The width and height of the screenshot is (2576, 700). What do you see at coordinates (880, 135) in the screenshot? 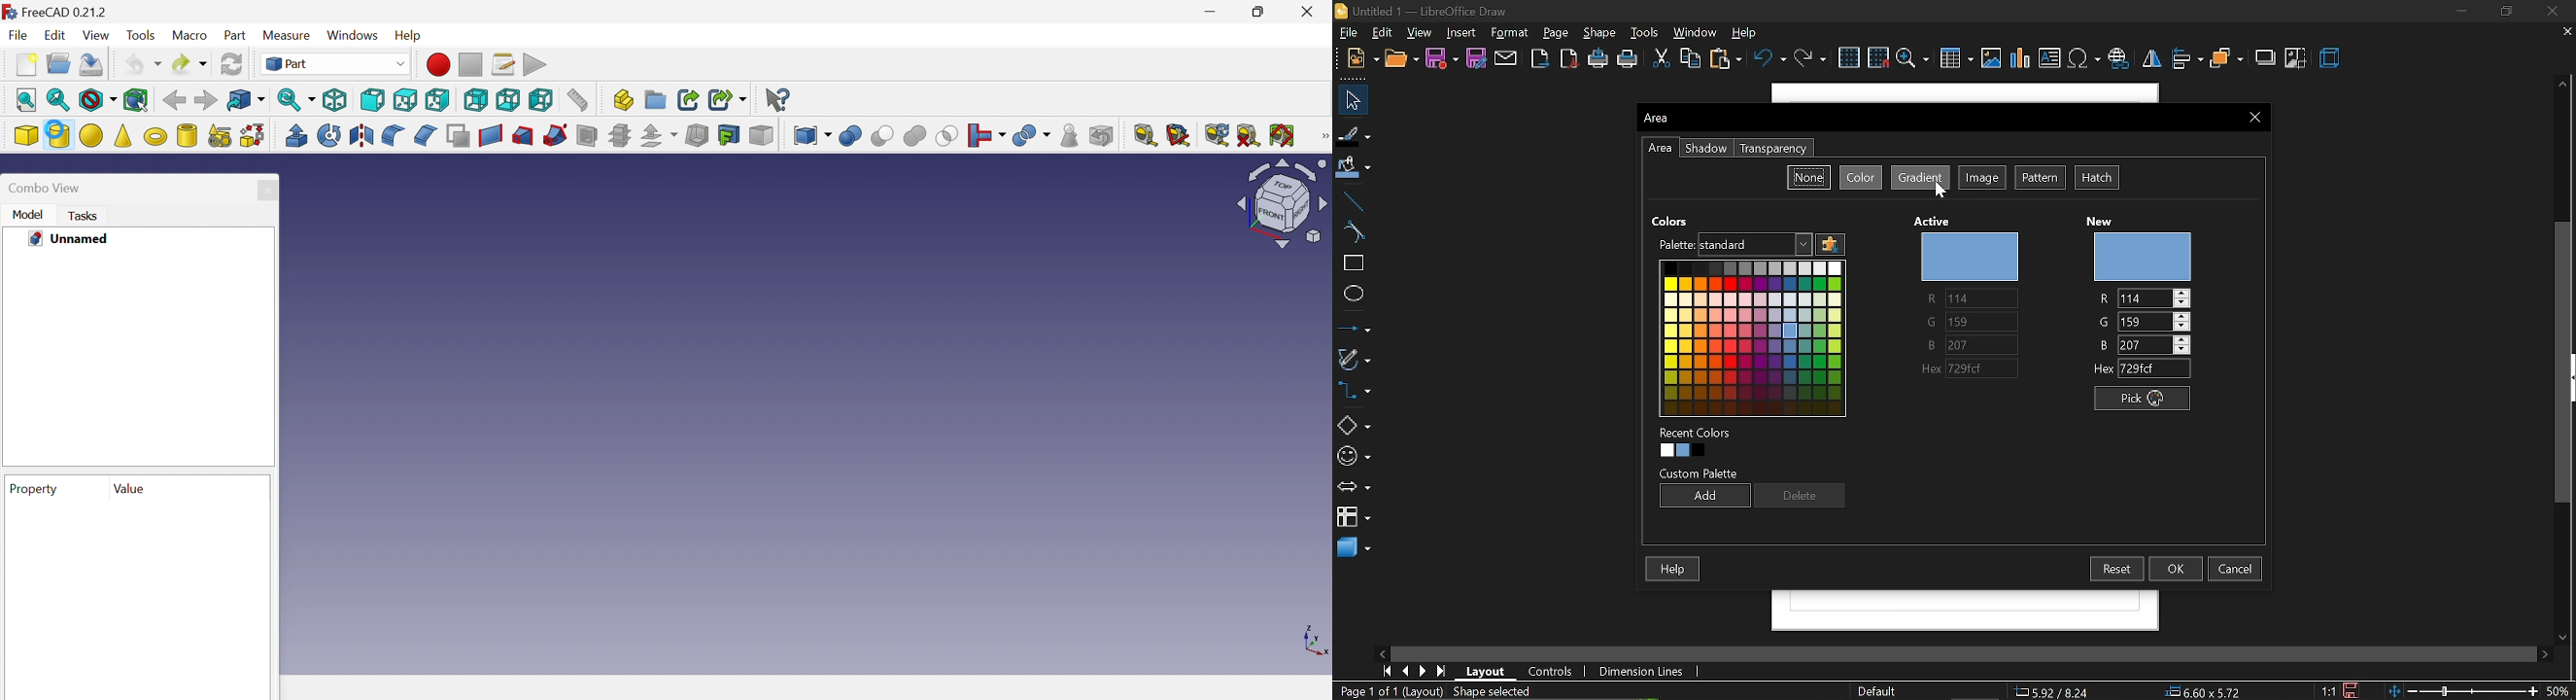
I see `Cut` at bounding box center [880, 135].